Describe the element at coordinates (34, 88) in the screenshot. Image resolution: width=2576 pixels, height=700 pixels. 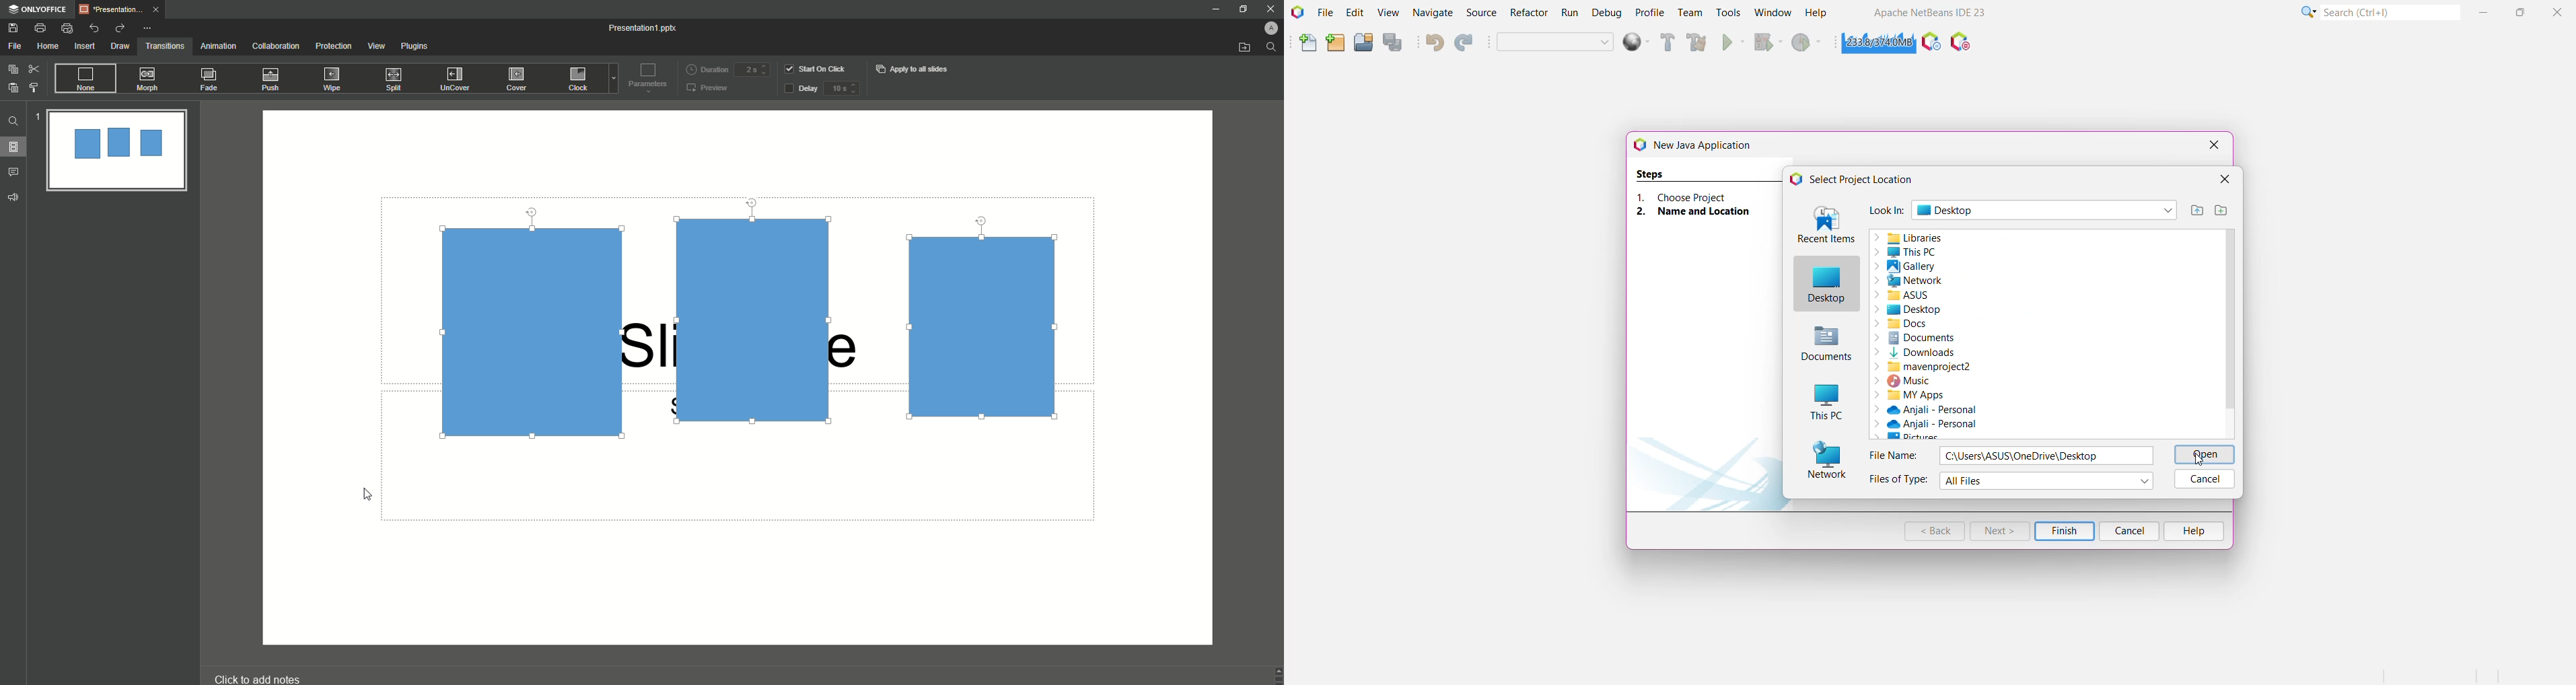
I see `Choose Style` at that location.